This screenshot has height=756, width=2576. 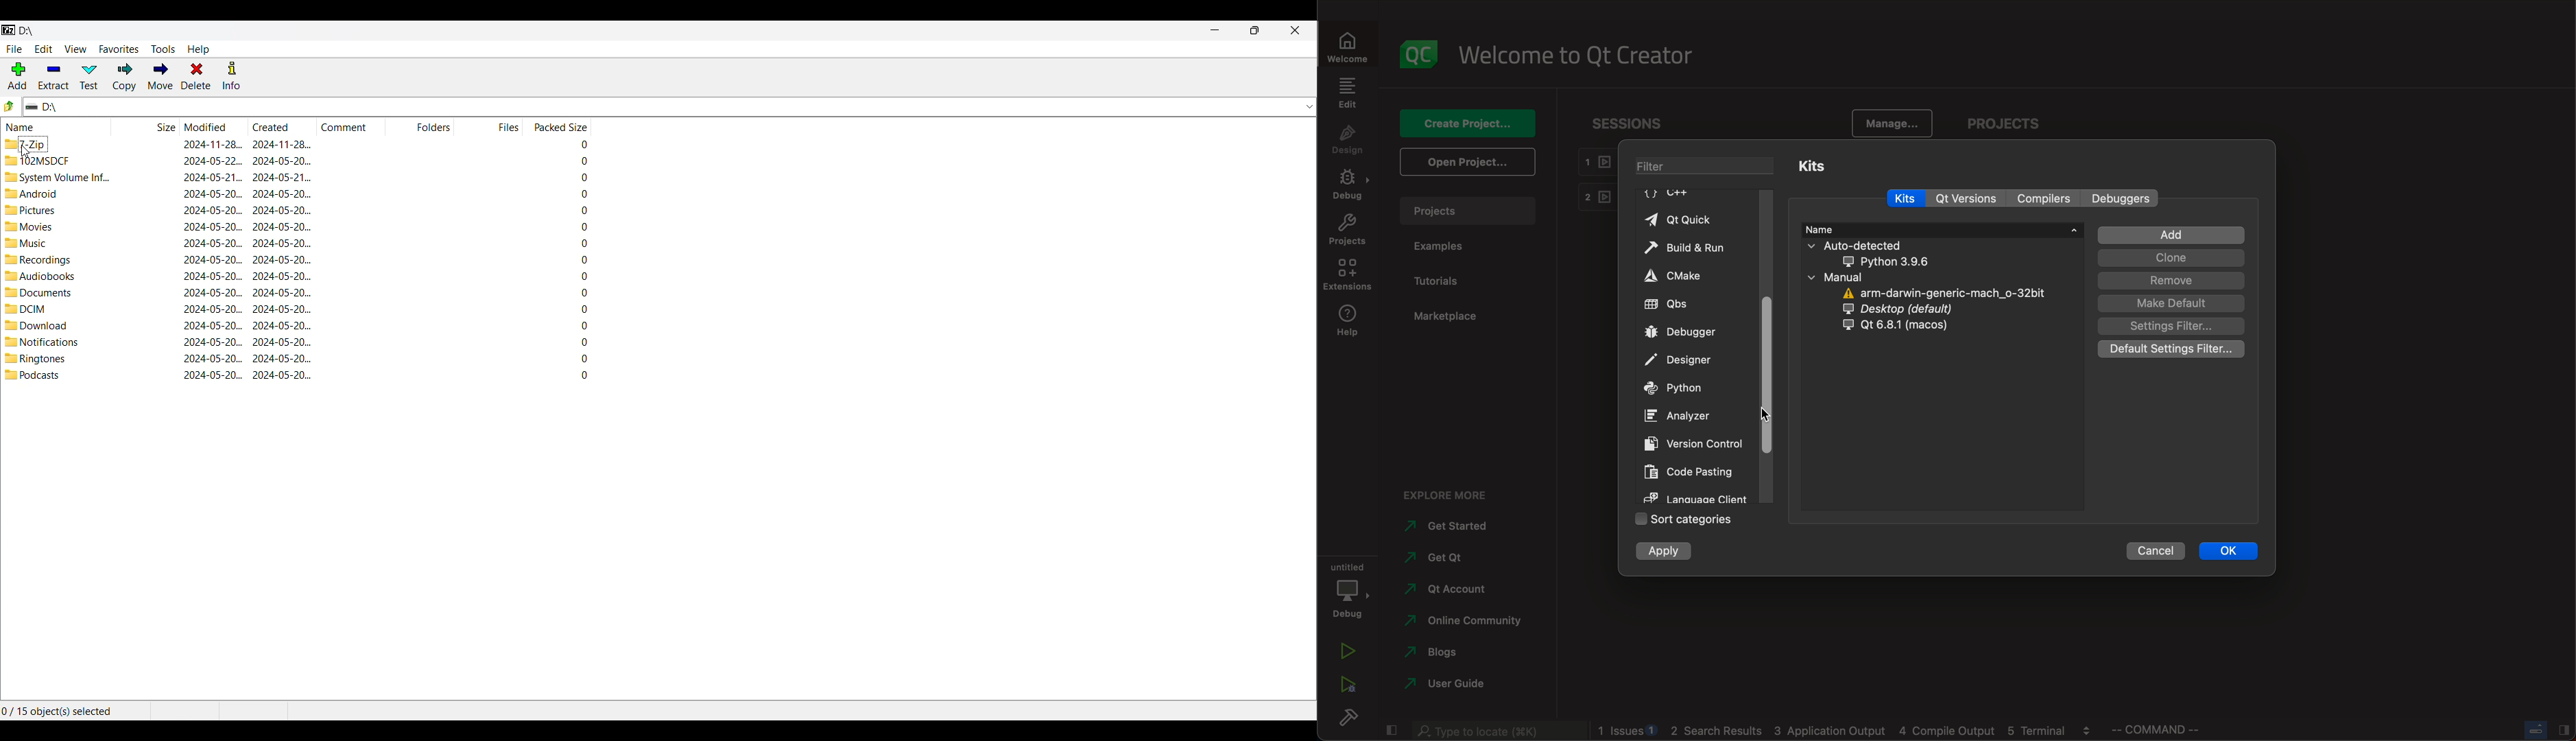 What do you see at coordinates (283, 193) in the screenshot?
I see `created date & time` at bounding box center [283, 193].